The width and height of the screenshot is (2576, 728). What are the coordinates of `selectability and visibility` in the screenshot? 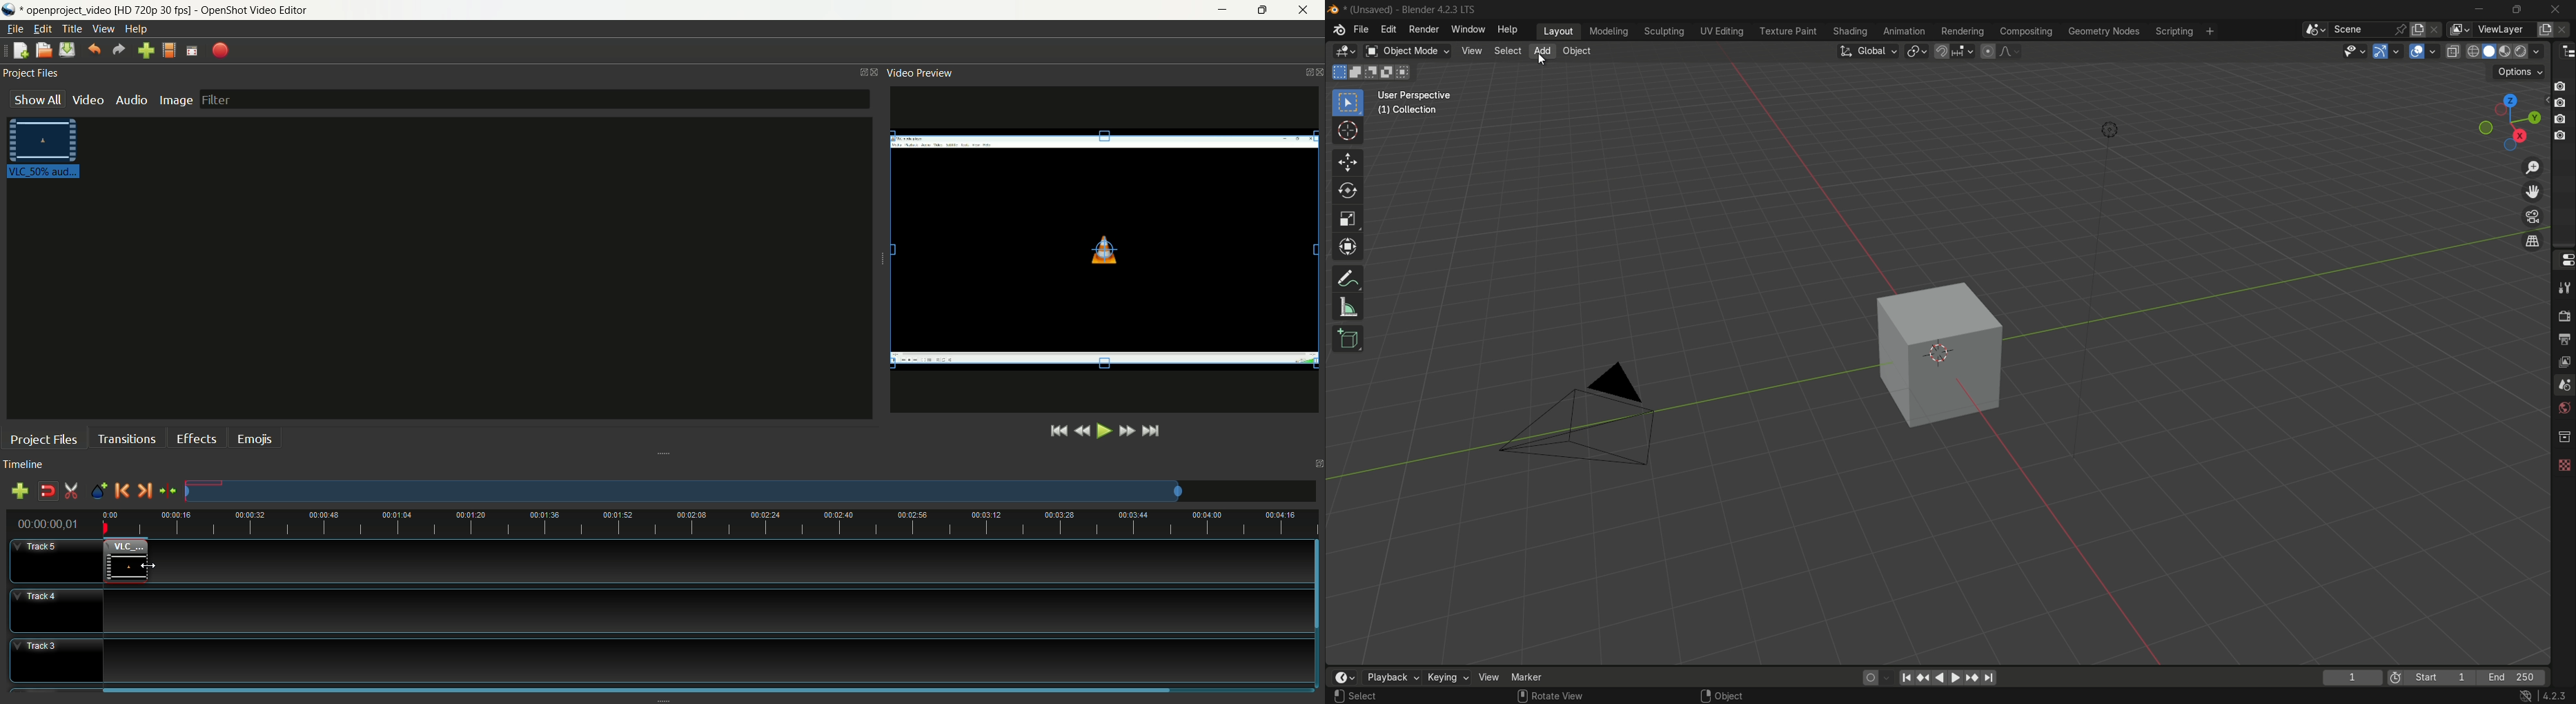 It's located at (2354, 51).